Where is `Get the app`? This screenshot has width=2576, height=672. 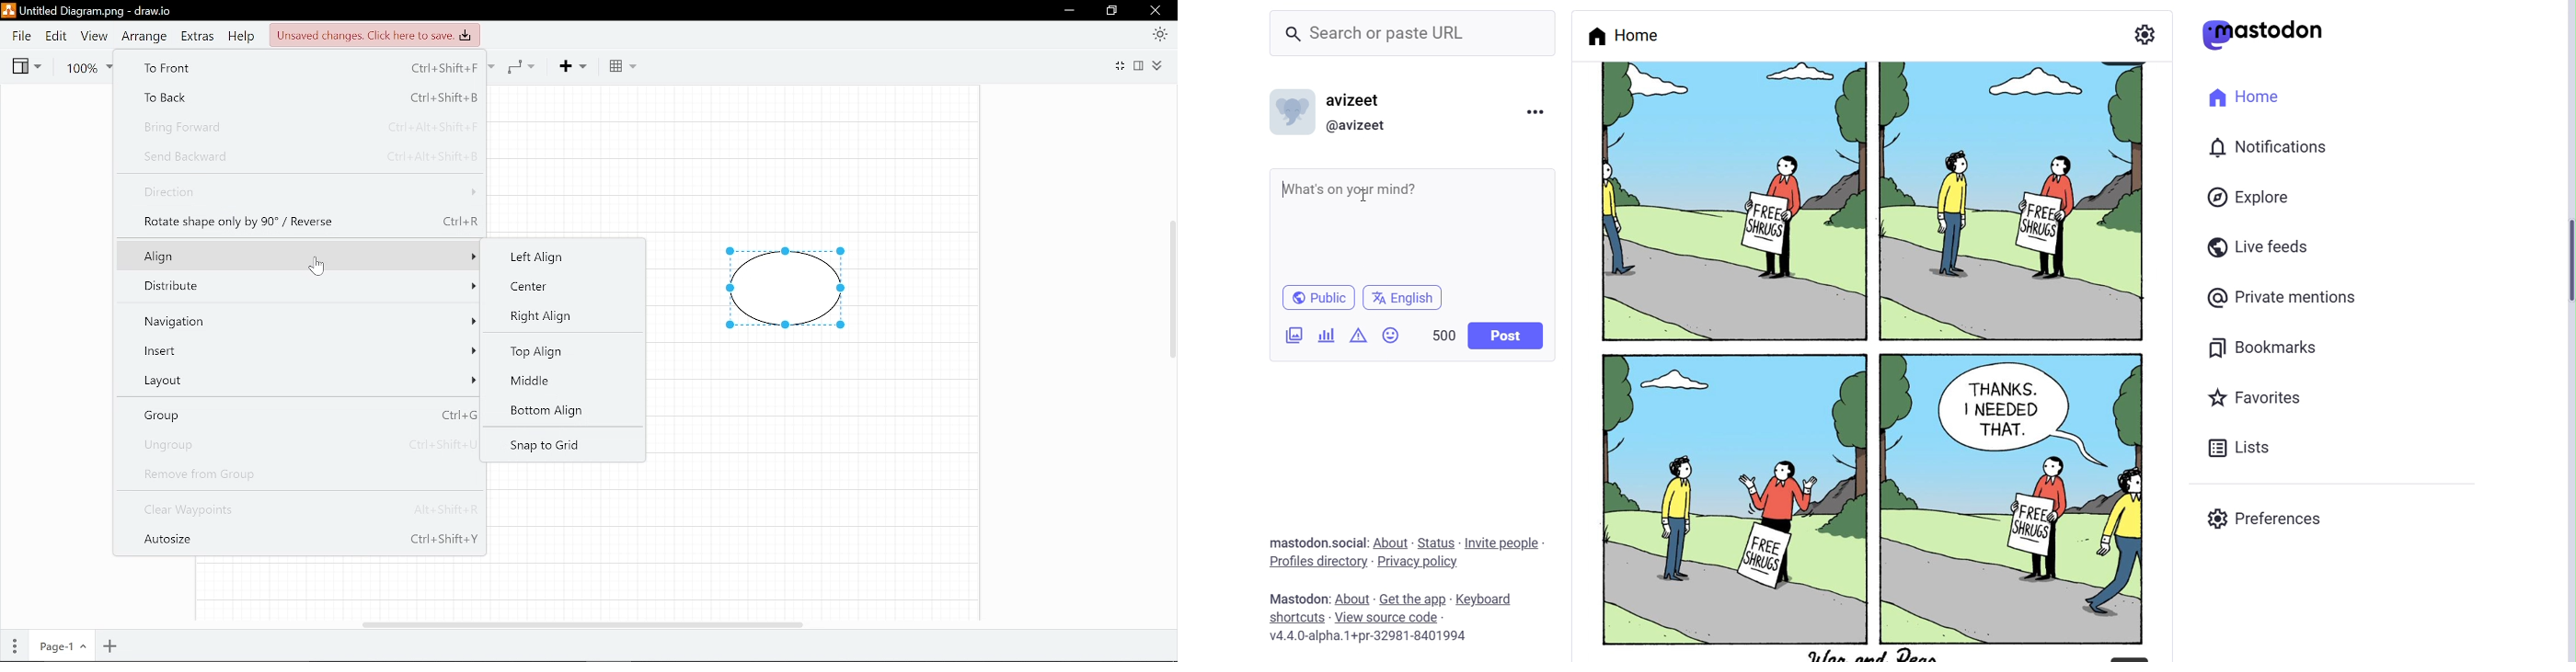
Get the app is located at coordinates (1412, 599).